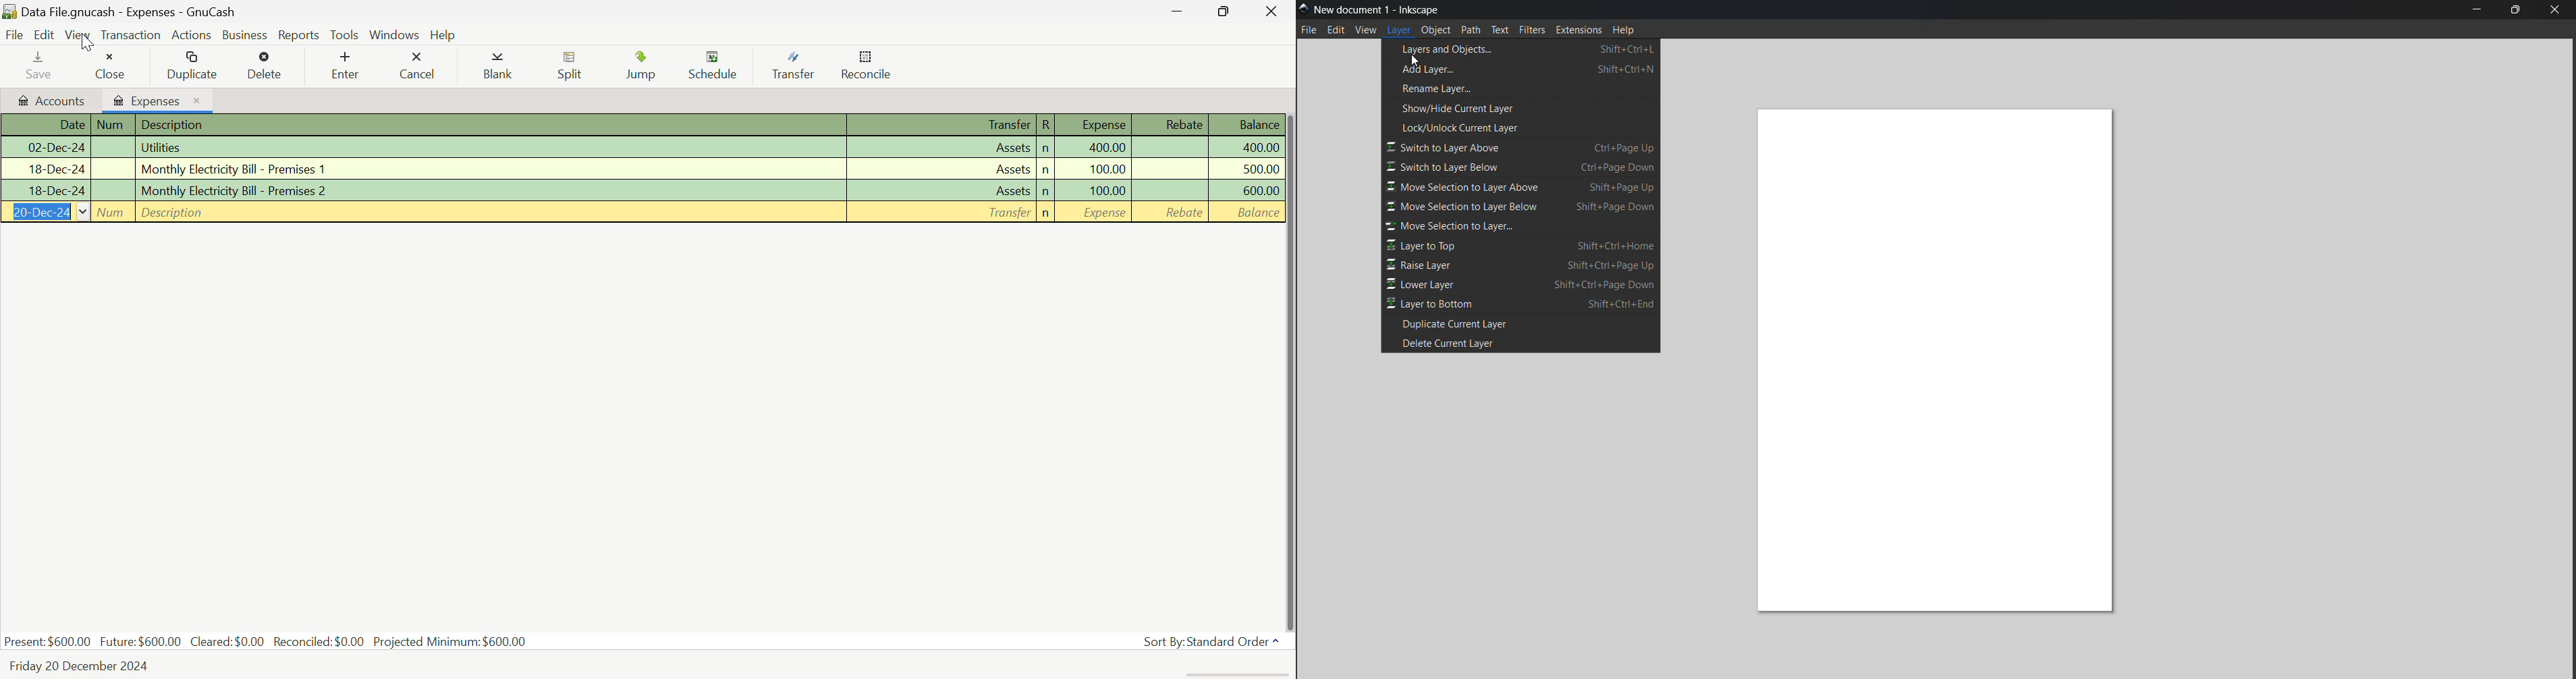  Describe the element at coordinates (319, 642) in the screenshot. I see `Reconciled` at that location.